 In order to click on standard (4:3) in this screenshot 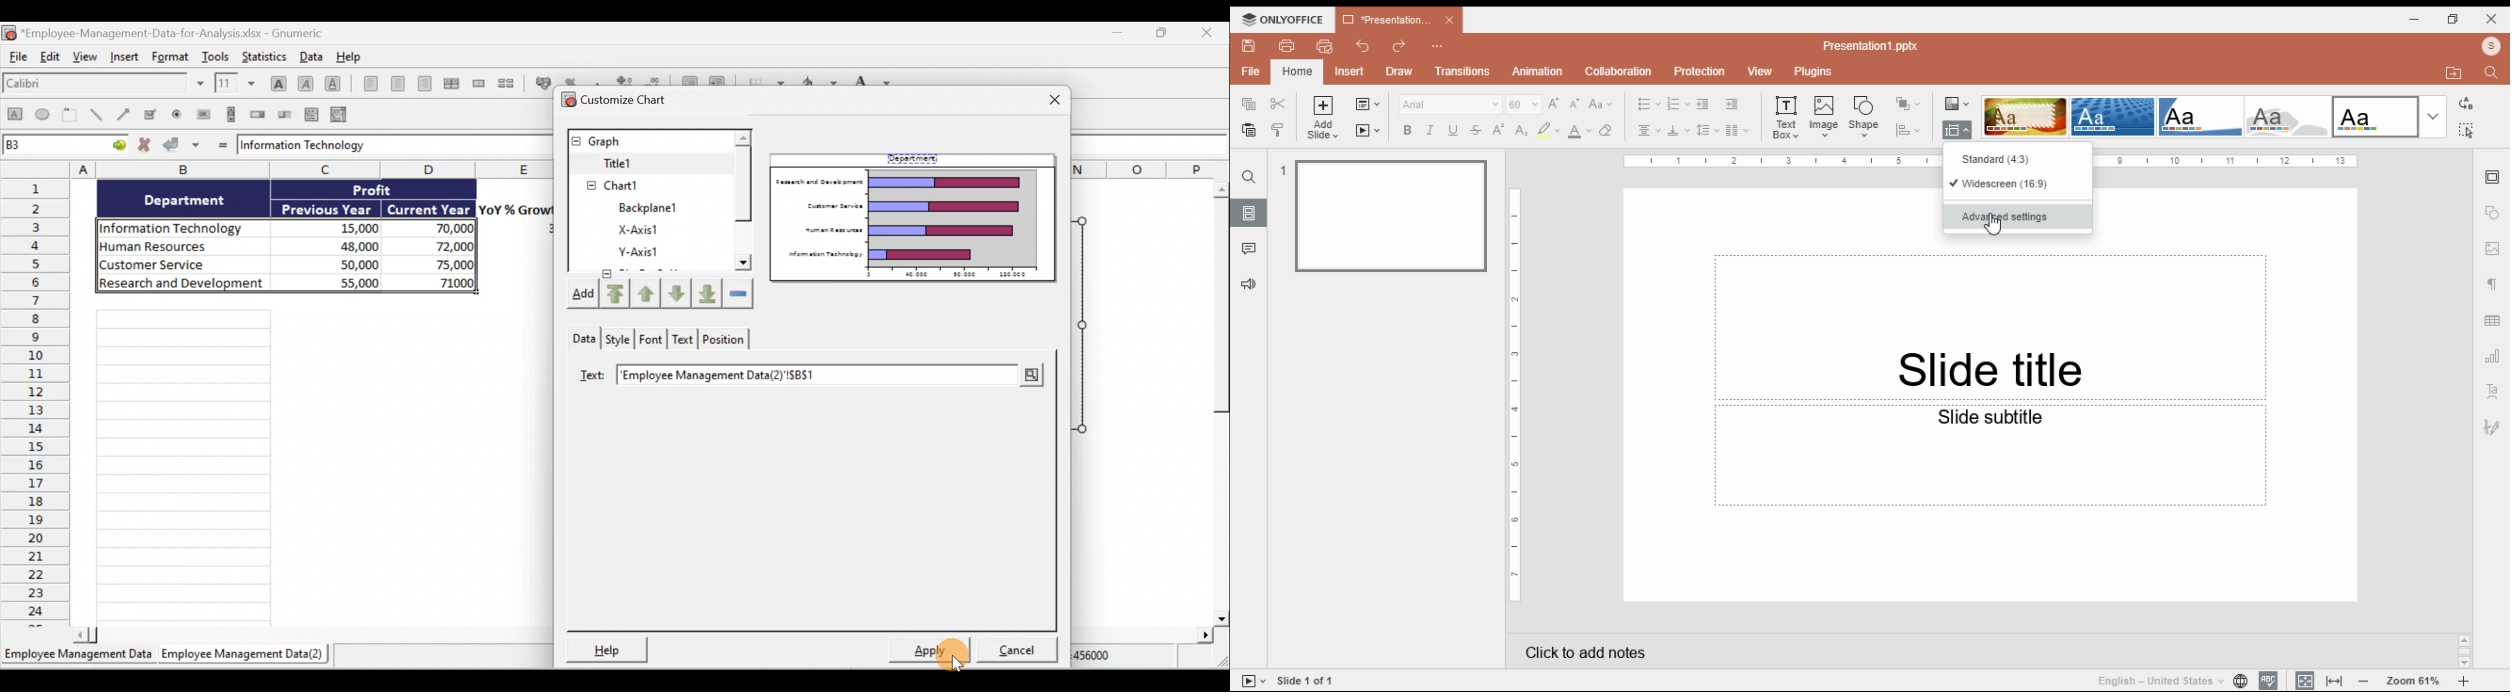, I will do `click(2020, 160)`.